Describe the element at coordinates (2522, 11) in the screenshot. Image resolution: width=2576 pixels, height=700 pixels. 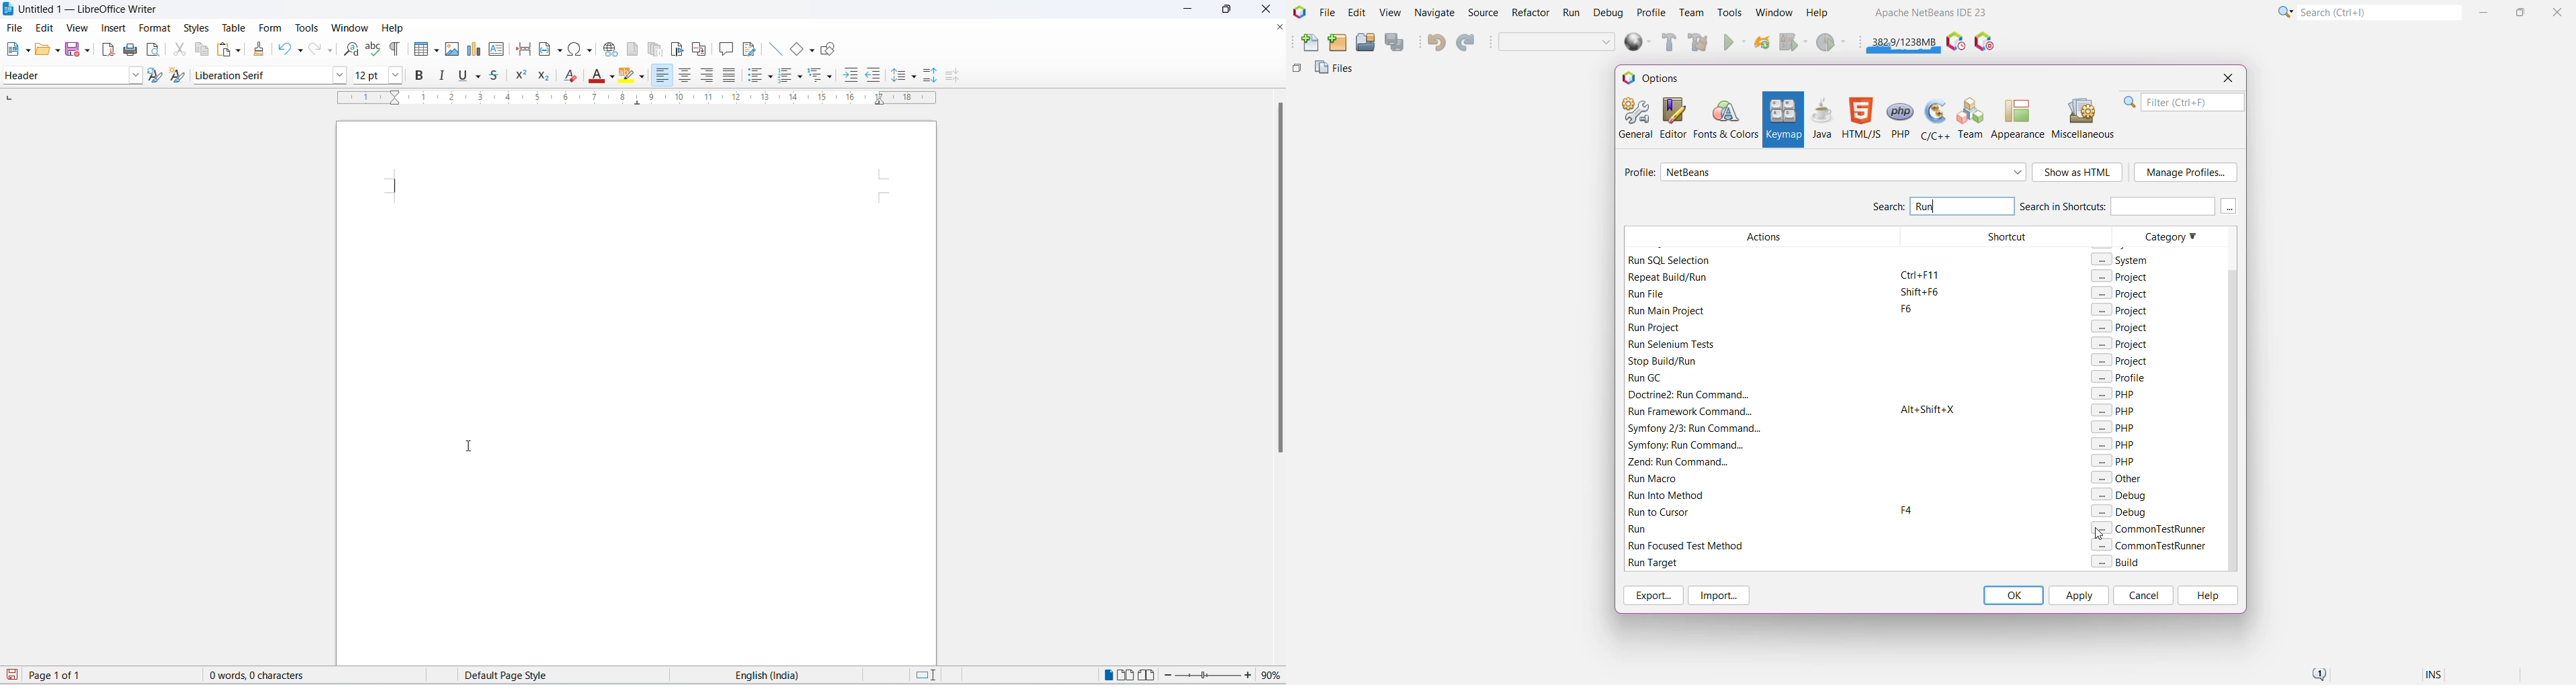
I see `Maximize` at that location.